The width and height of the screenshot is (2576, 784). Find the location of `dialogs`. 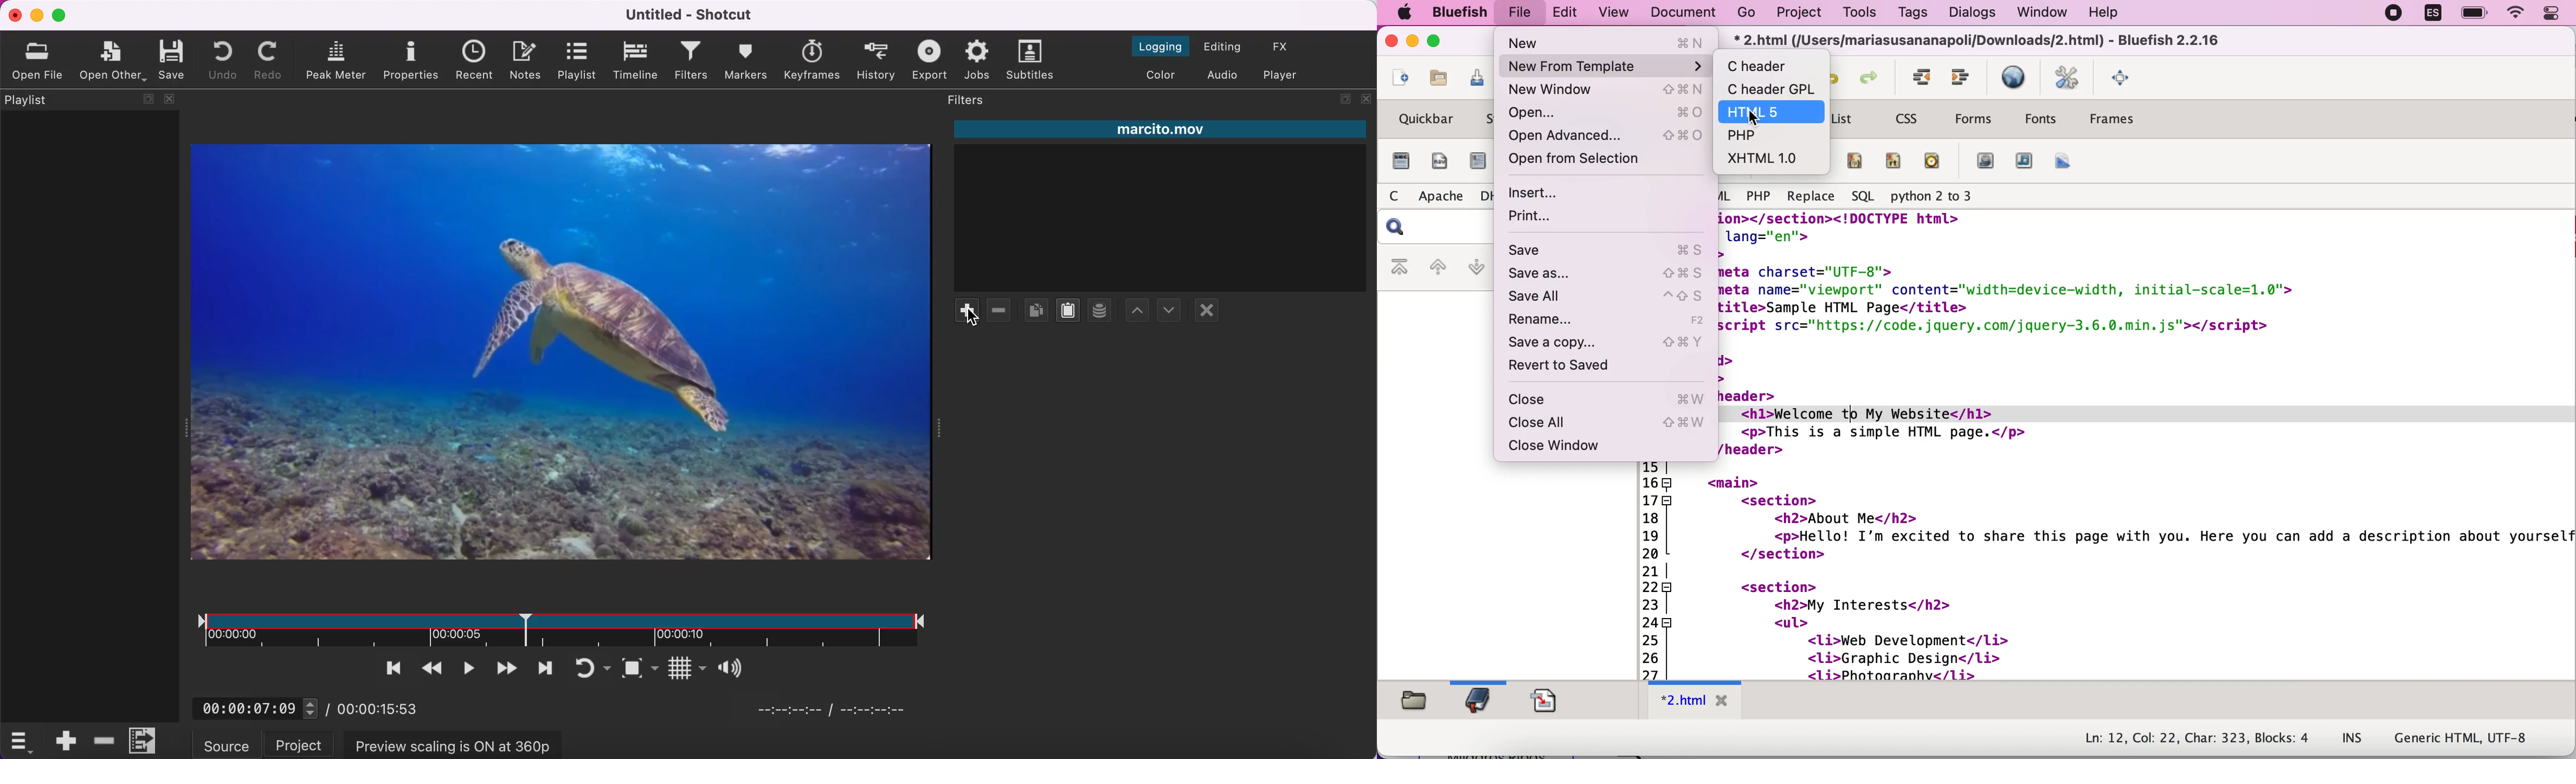

dialogs is located at coordinates (1968, 14).